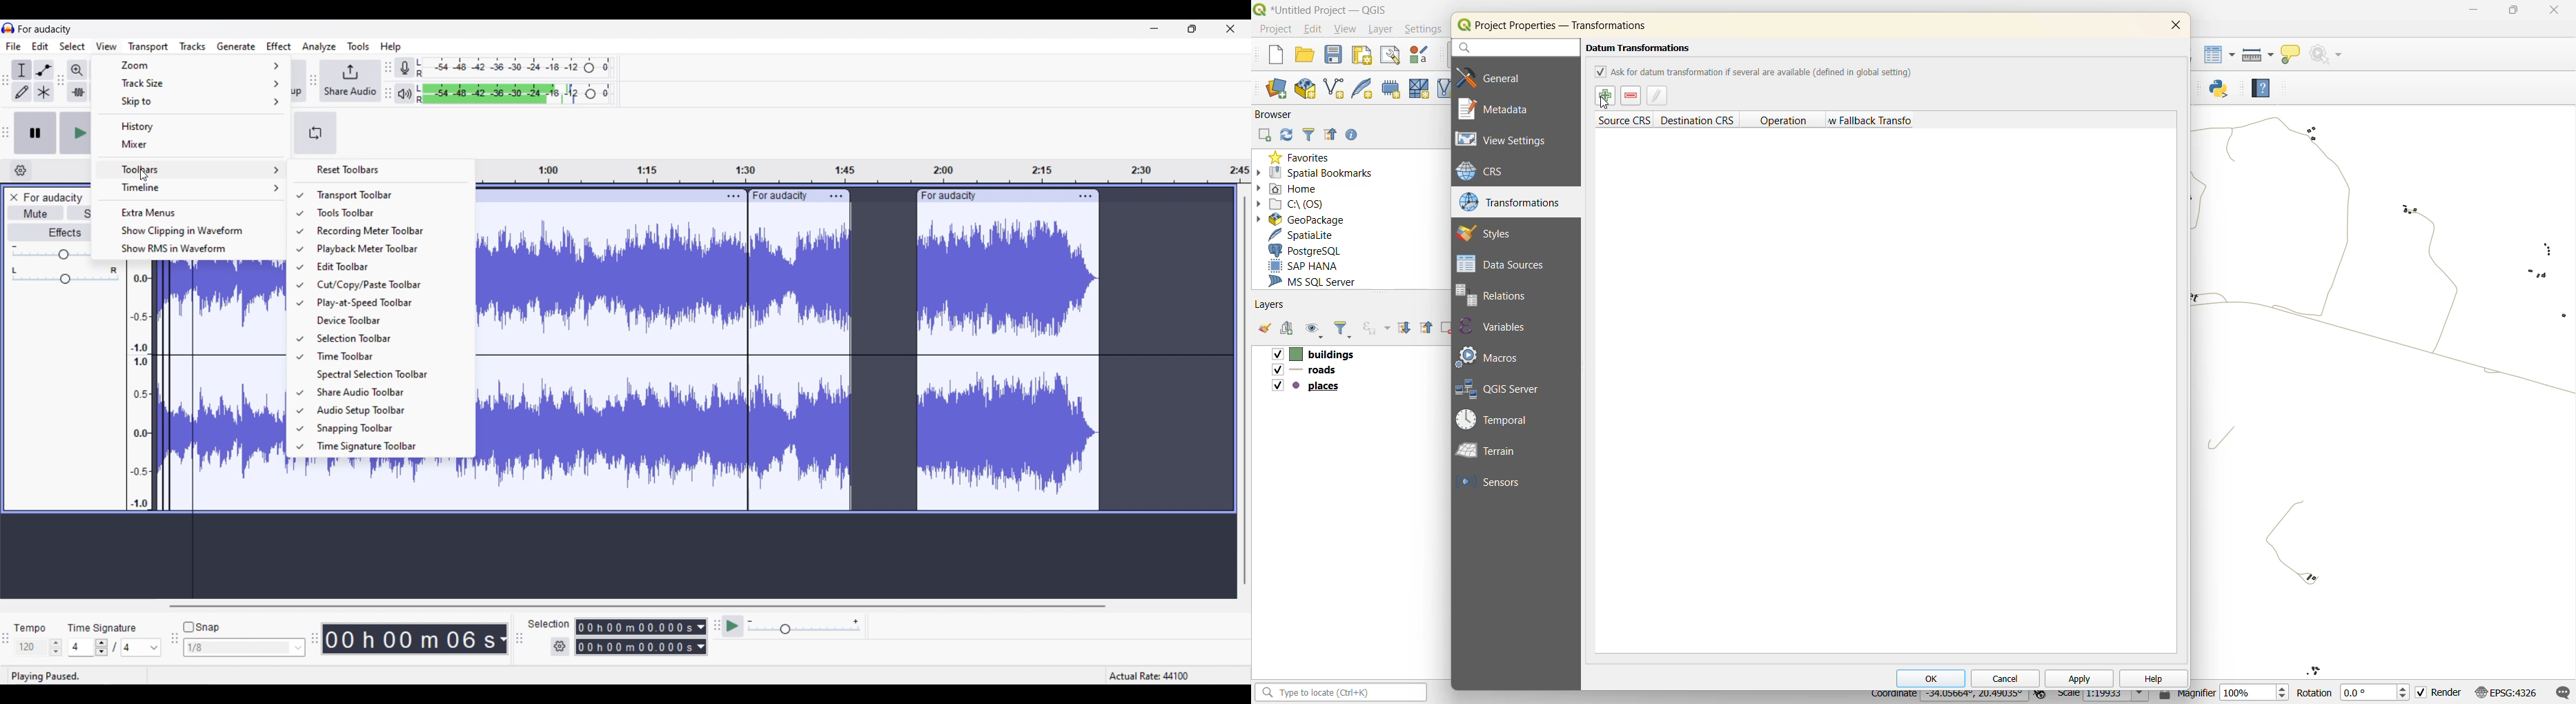  What do you see at coordinates (1871, 119) in the screenshot?
I see `allow fallback transforms` at bounding box center [1871, 119].